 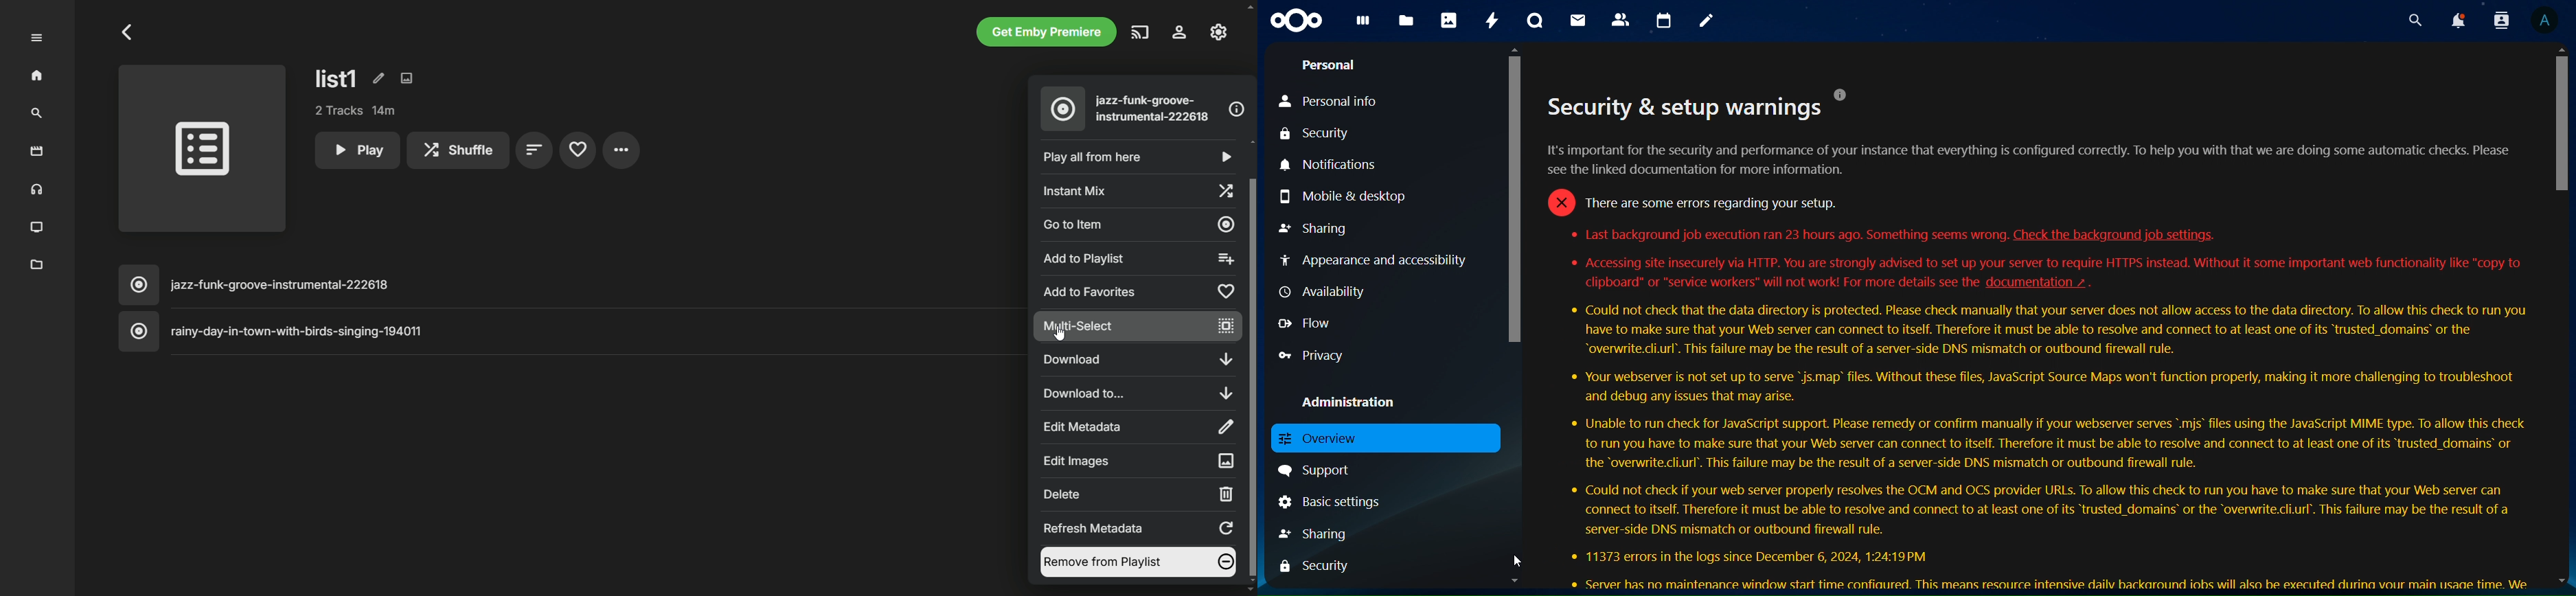 I want to click on sharing, so click(x=1312, y=533).